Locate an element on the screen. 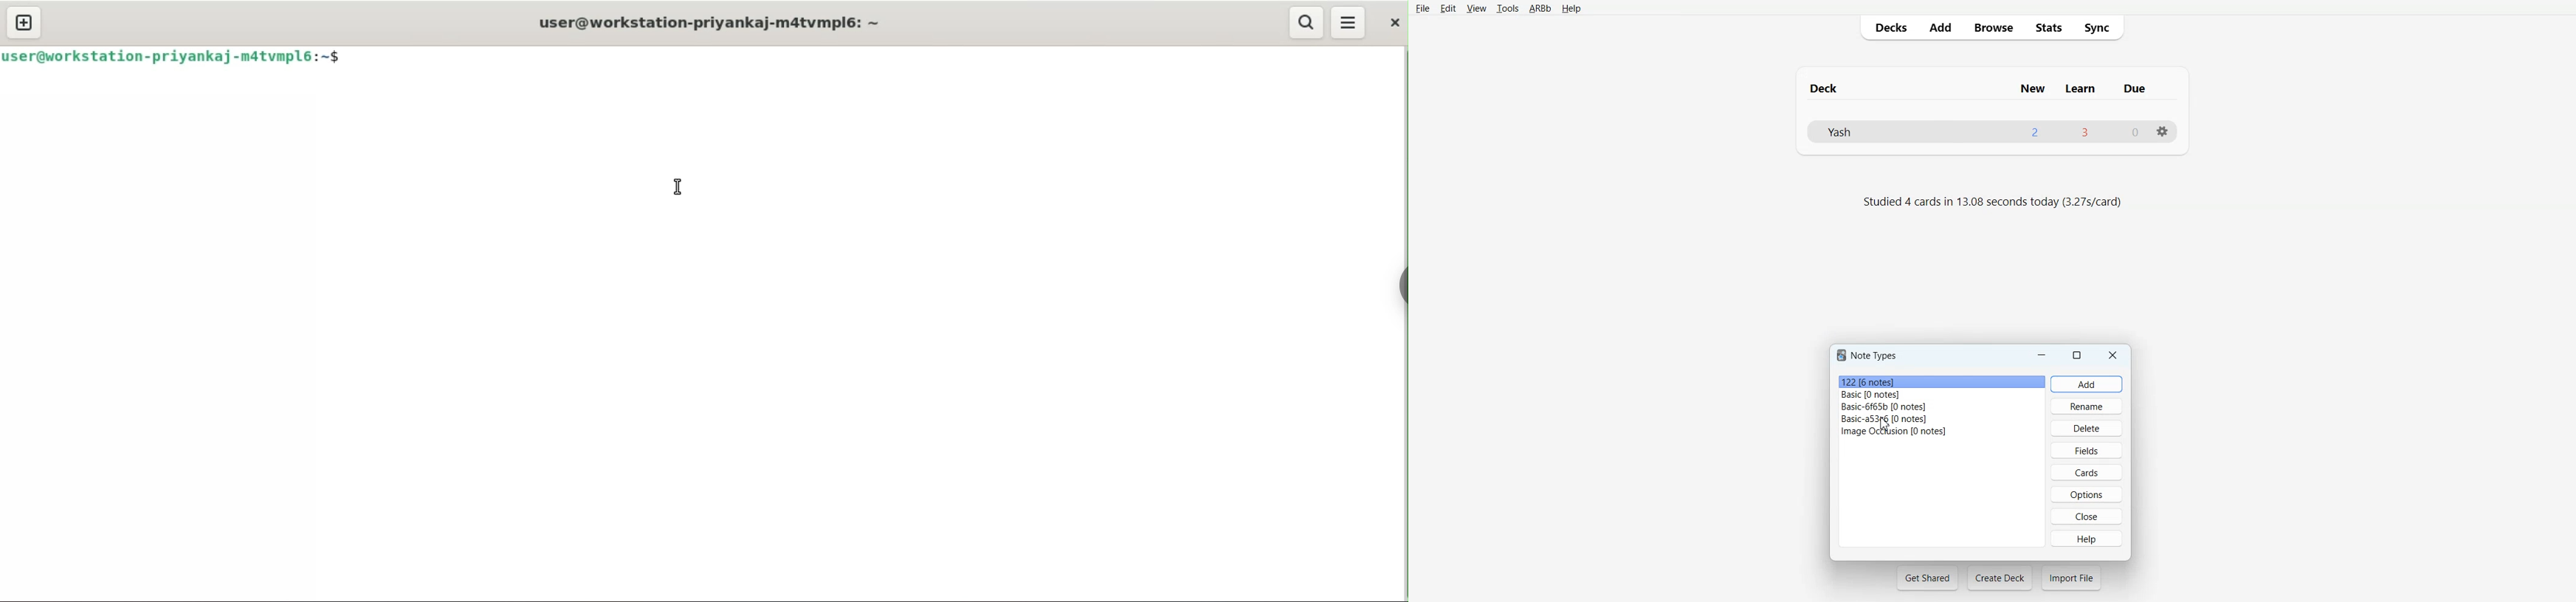 Image resolution: width=2576 pixels, height=616 pixels. cursor is located at coordinates (678, 187).